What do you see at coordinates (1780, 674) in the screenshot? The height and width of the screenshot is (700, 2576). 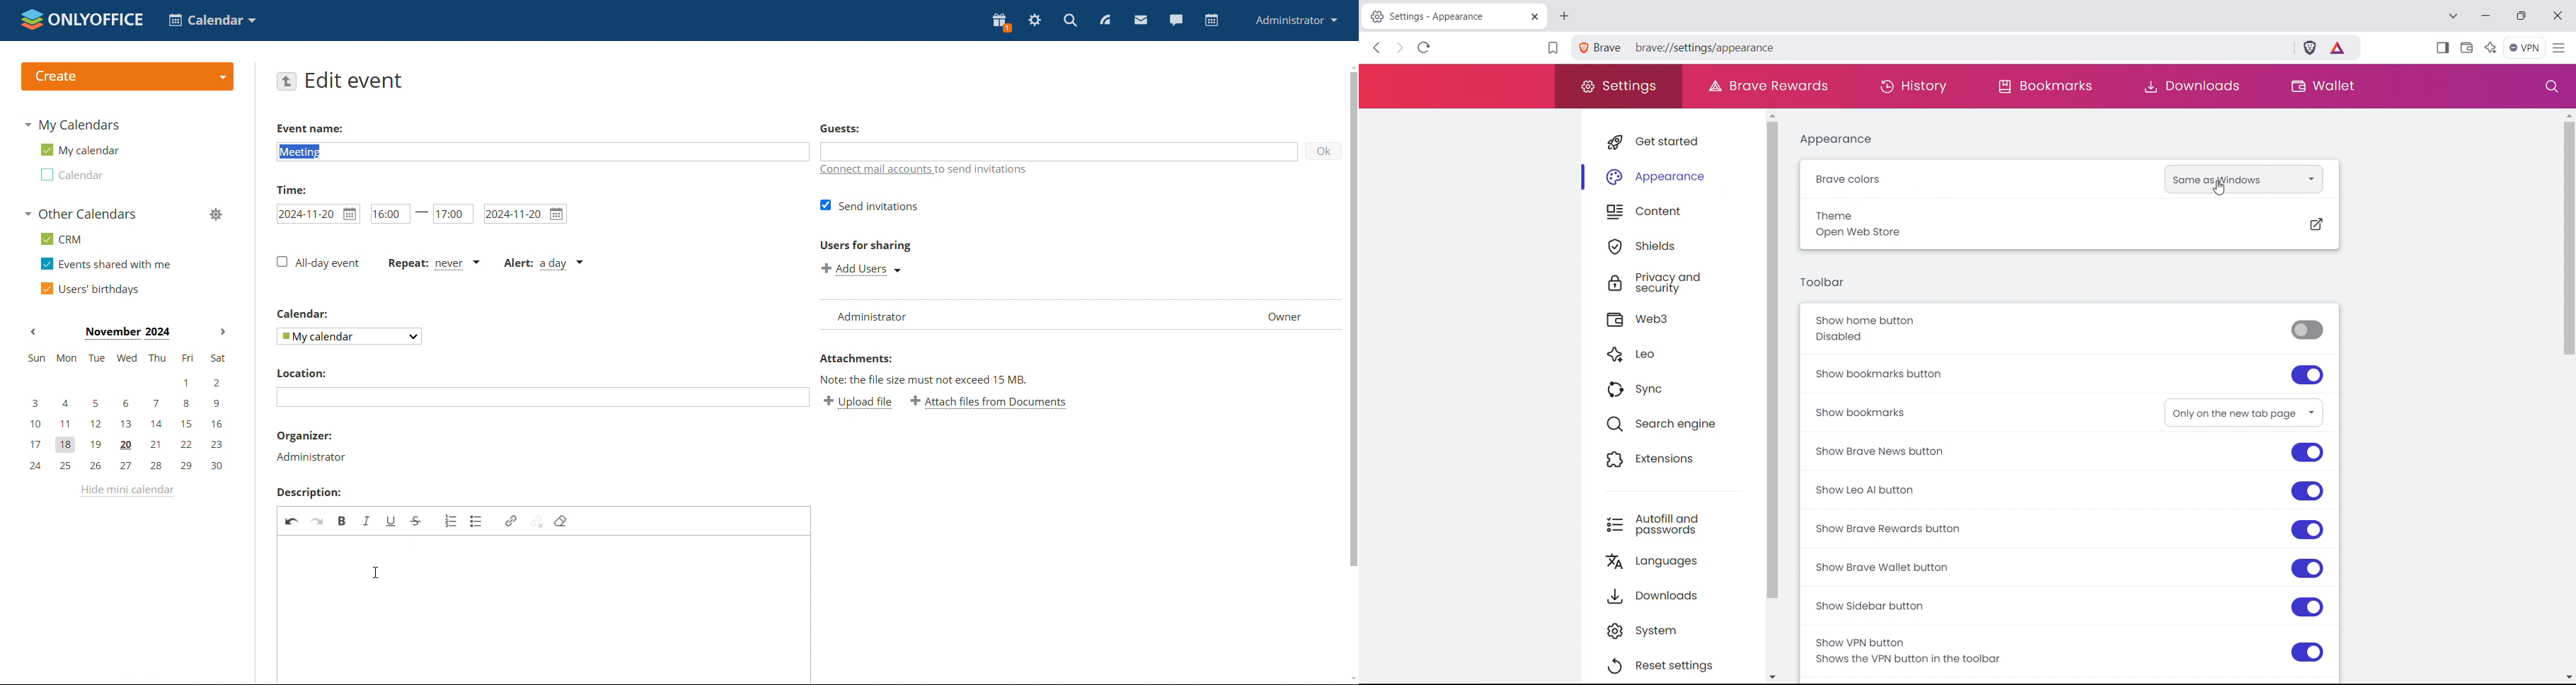 I see `scroll down` at bounding box center [1780, 674].